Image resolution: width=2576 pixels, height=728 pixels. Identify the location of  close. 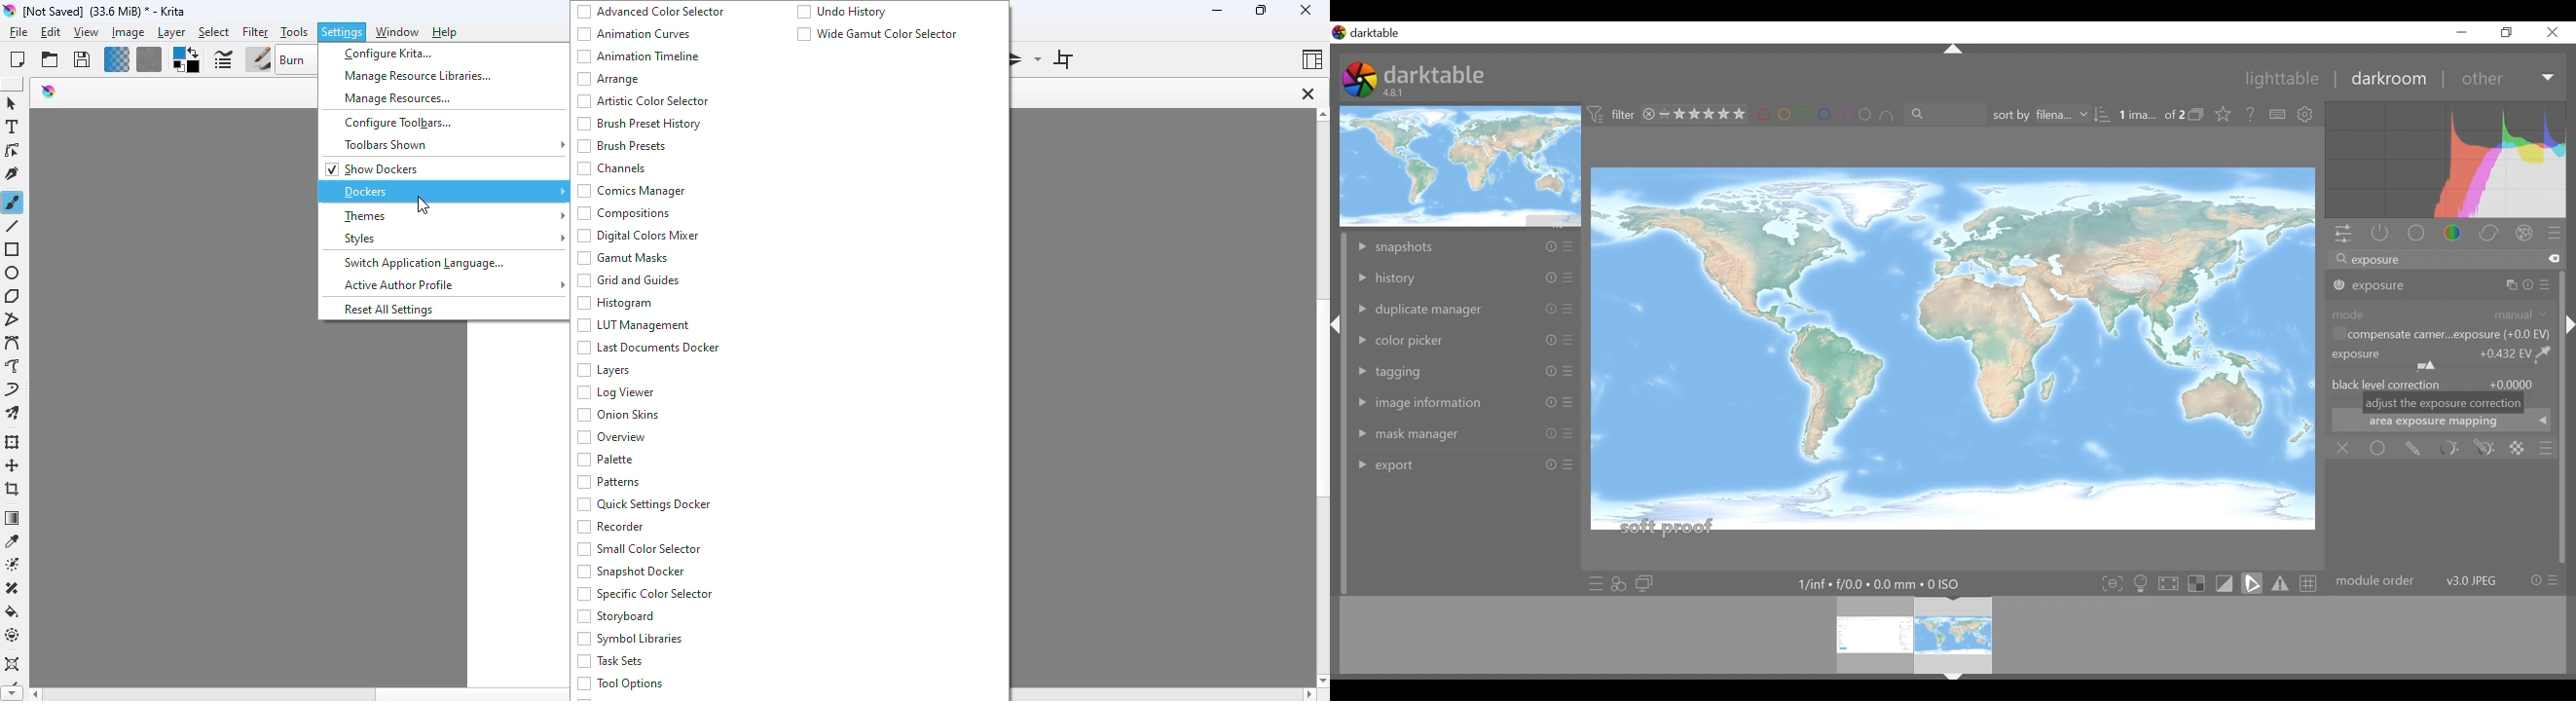
(1305, 10).